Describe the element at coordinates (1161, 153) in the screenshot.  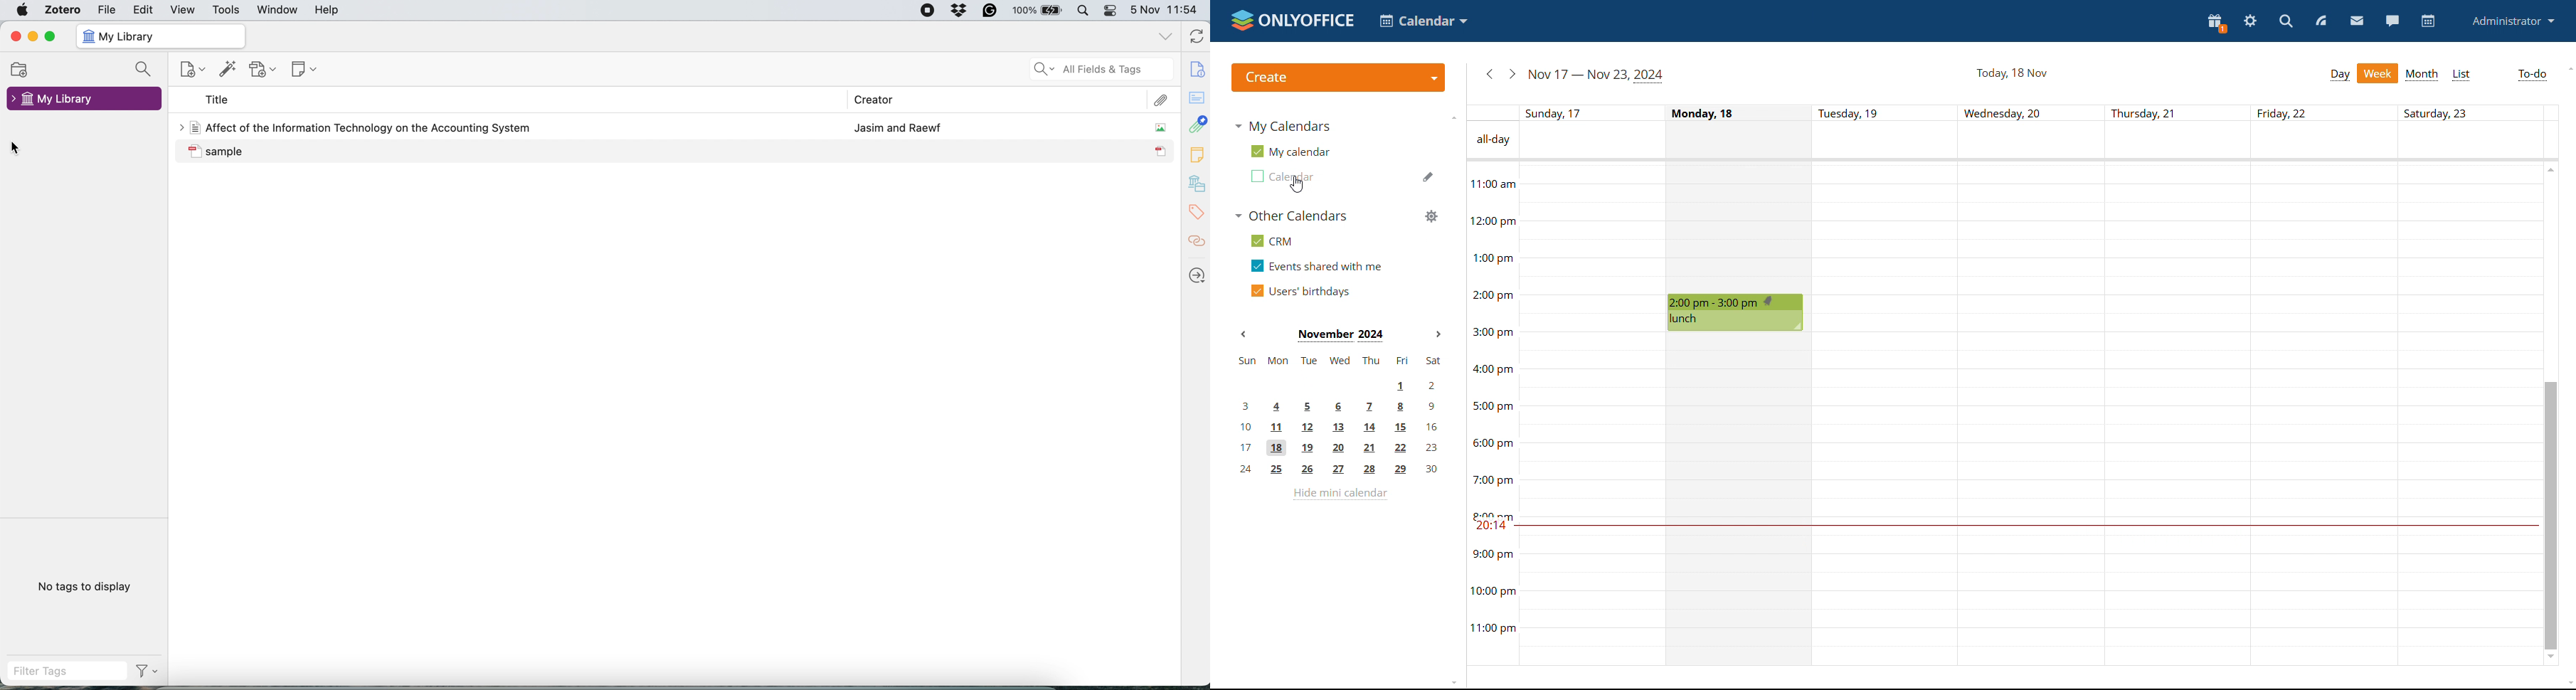
I see `PDF icon` at that location.